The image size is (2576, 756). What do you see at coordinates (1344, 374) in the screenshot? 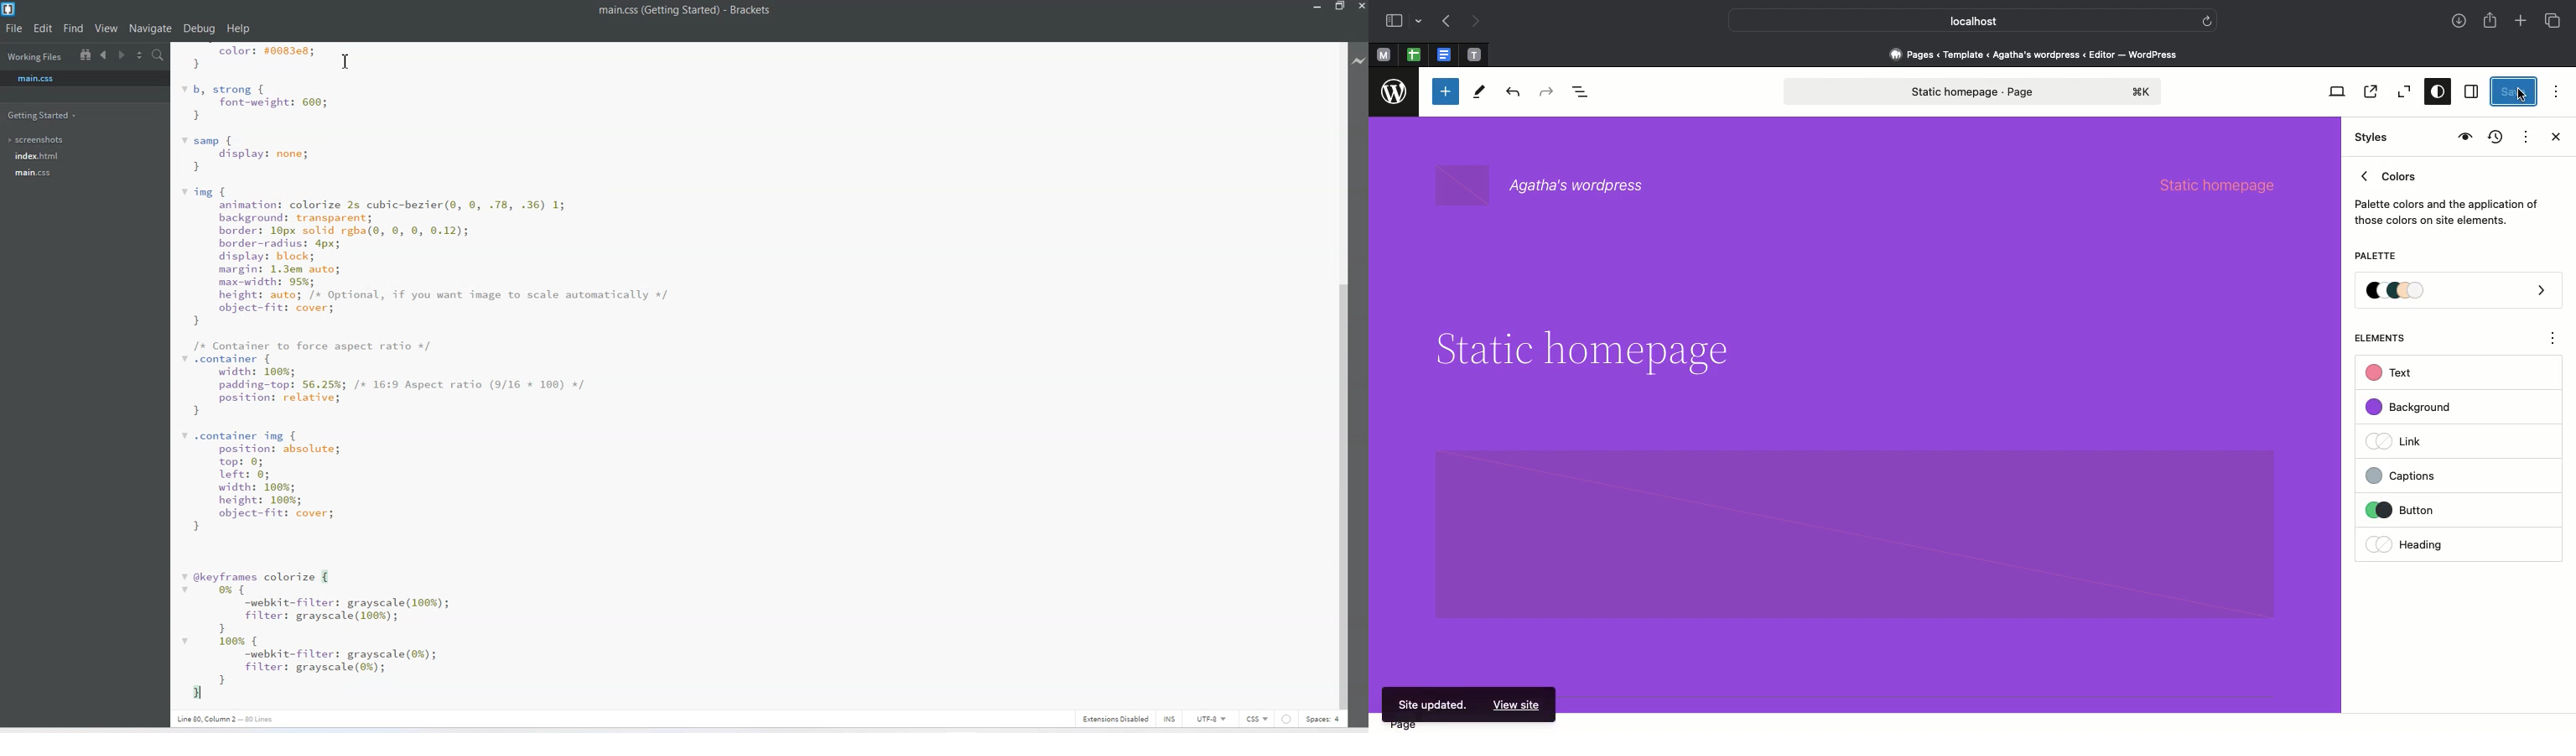
I see `Vertical Scroll Bar` at bounding box center [1344, 374].